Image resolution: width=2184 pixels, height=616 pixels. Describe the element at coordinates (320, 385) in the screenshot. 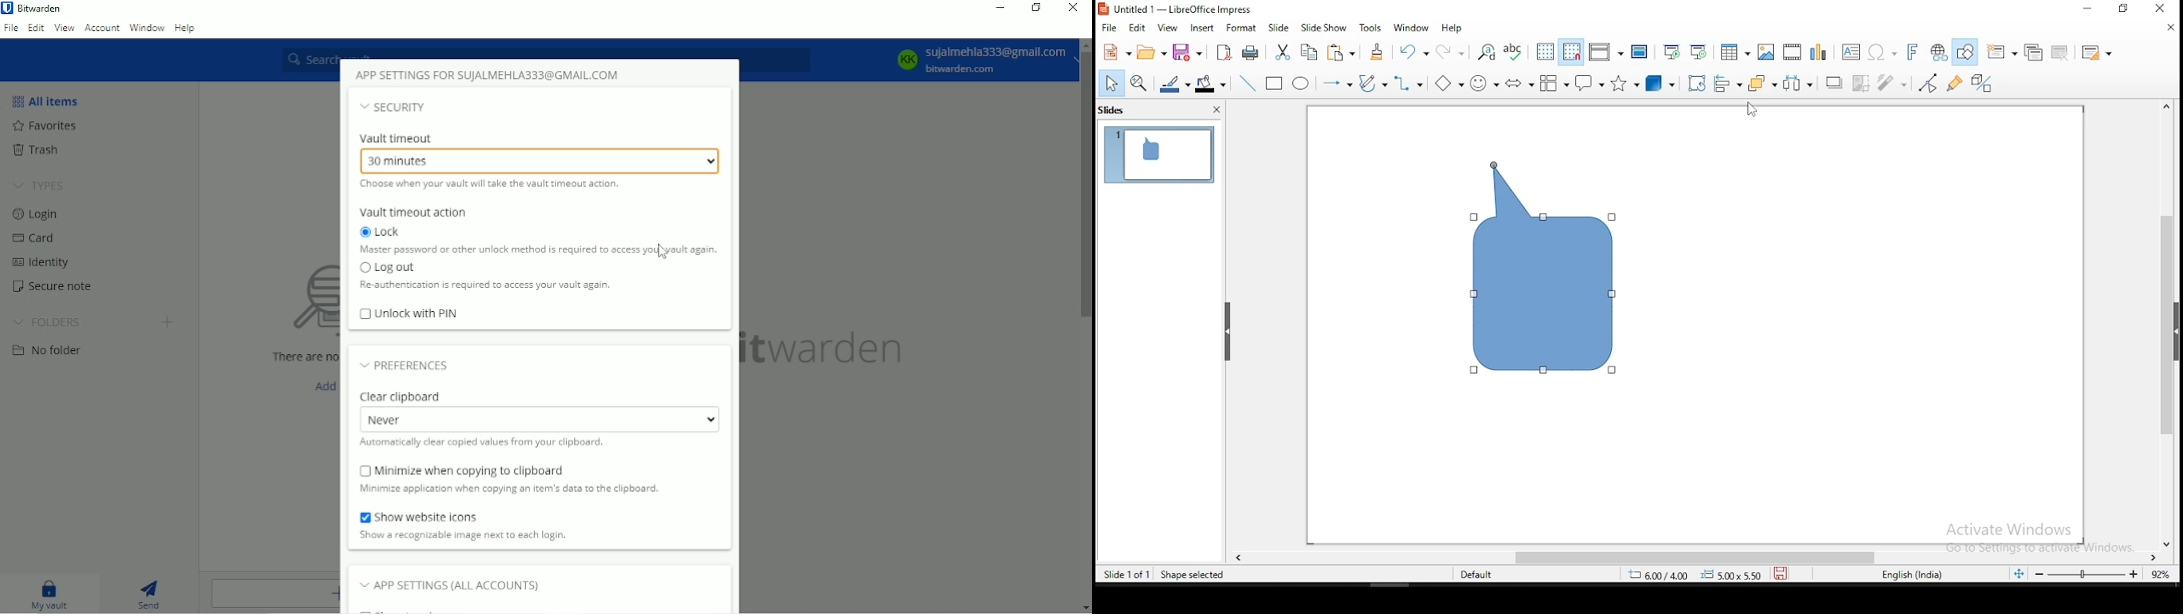

I see `Add item ` at that location.